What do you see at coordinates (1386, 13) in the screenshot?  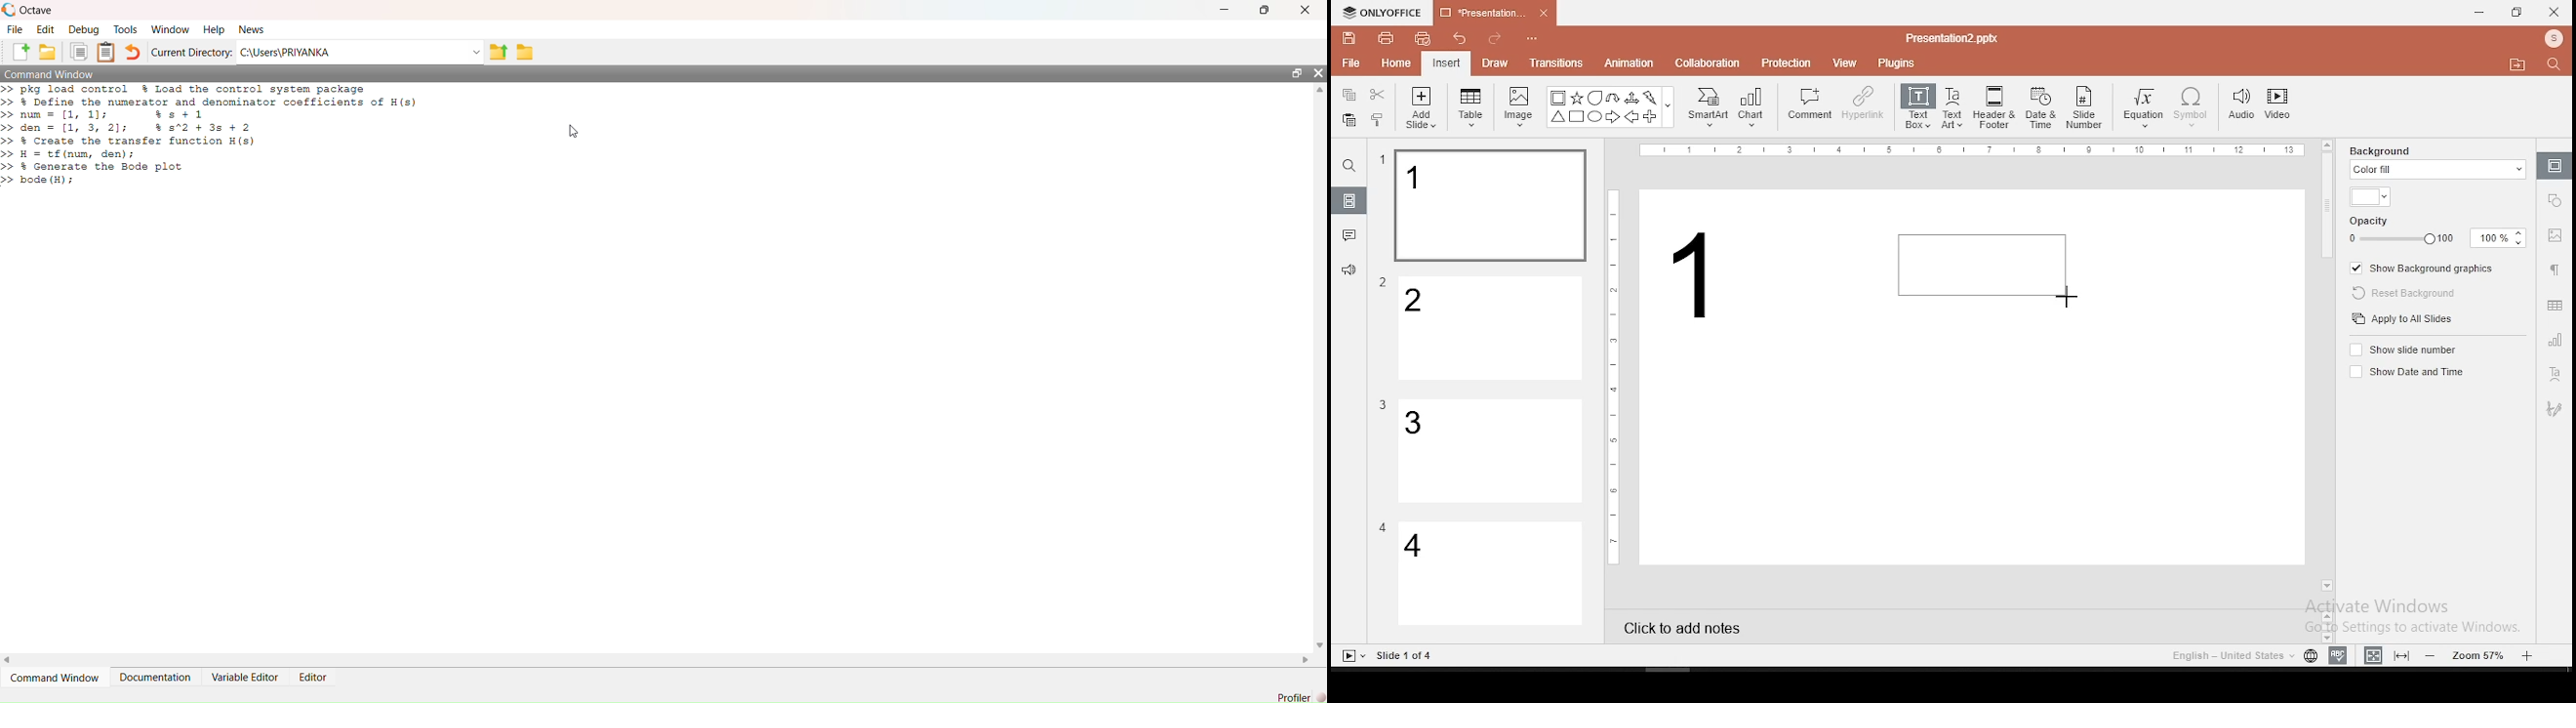 I see `icon` at bounding box center [1386, 13].